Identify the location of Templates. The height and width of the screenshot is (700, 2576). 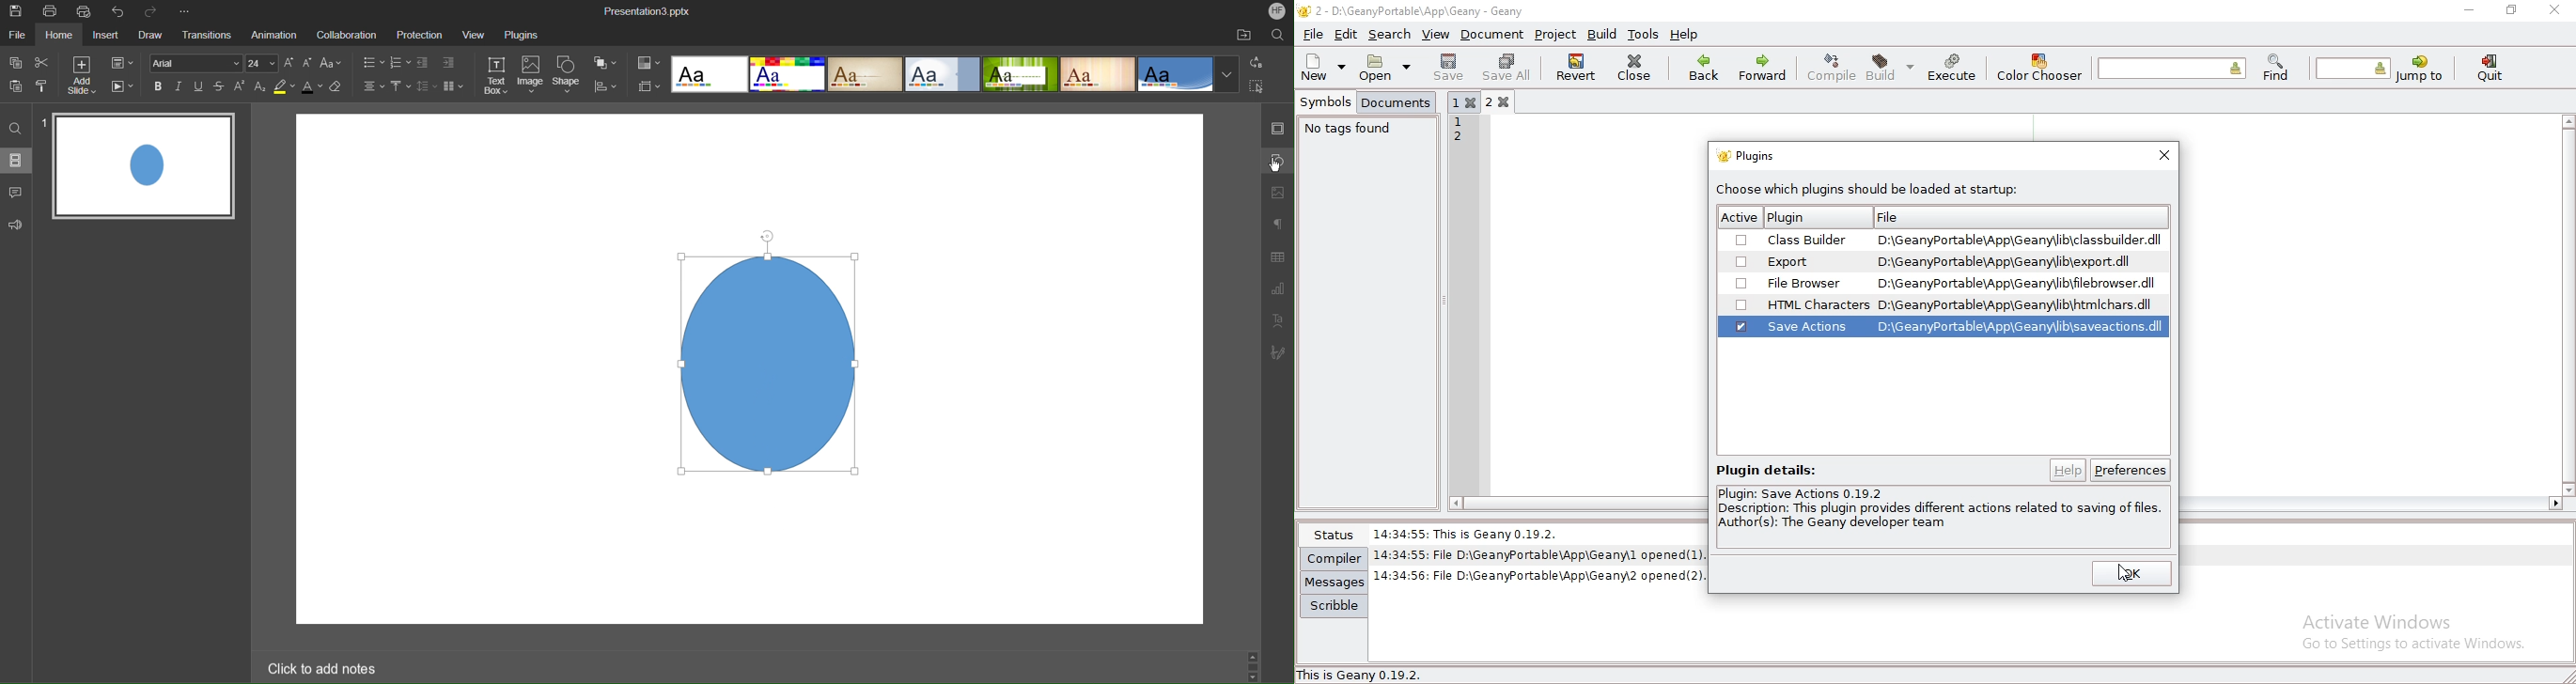
(954, 74).